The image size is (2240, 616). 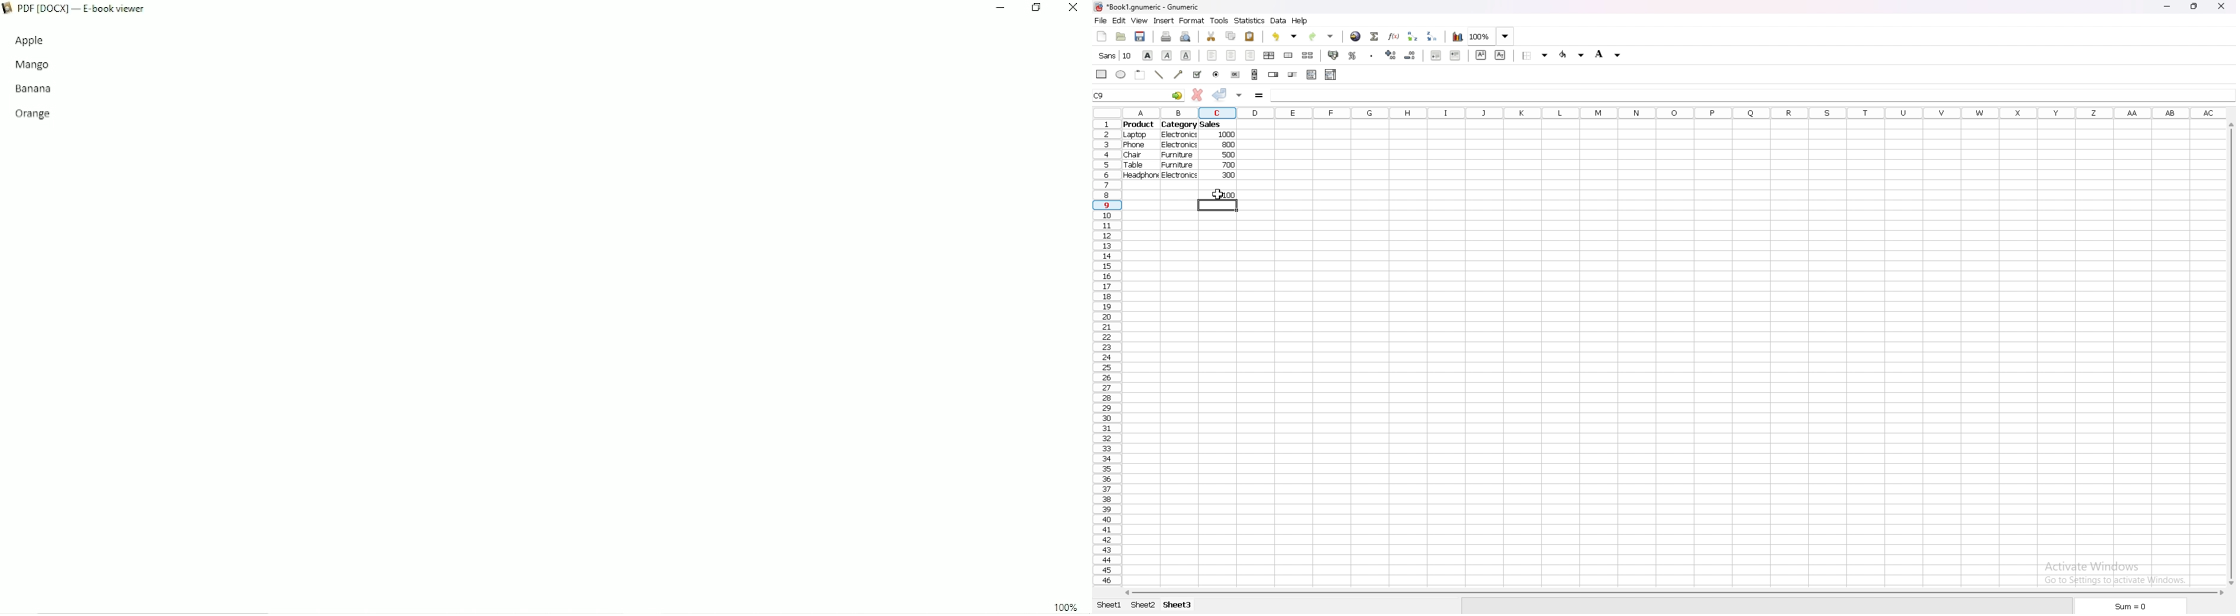 What do you see at coordinates (1675, 592) in the screenshot?
I see `scroll bar` at bounding box center [1675, 592].